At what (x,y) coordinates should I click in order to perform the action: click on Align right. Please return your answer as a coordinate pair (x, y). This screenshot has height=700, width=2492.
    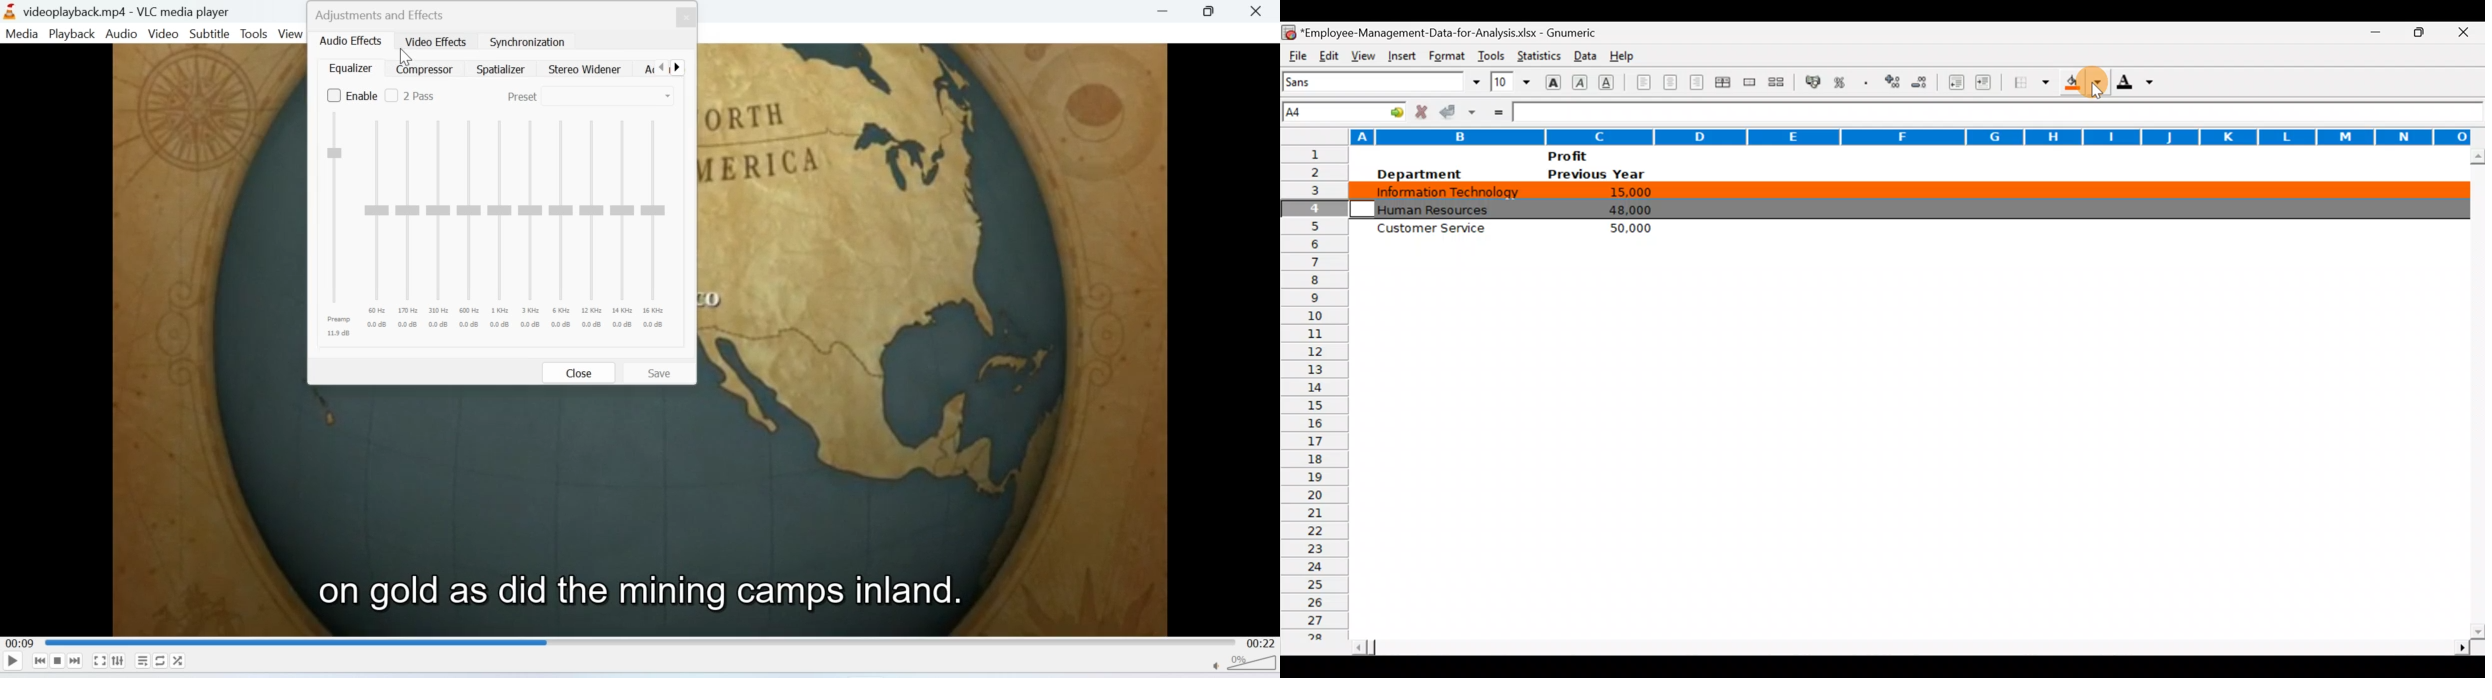
    Looking at the image, I should click on (1699, 82).